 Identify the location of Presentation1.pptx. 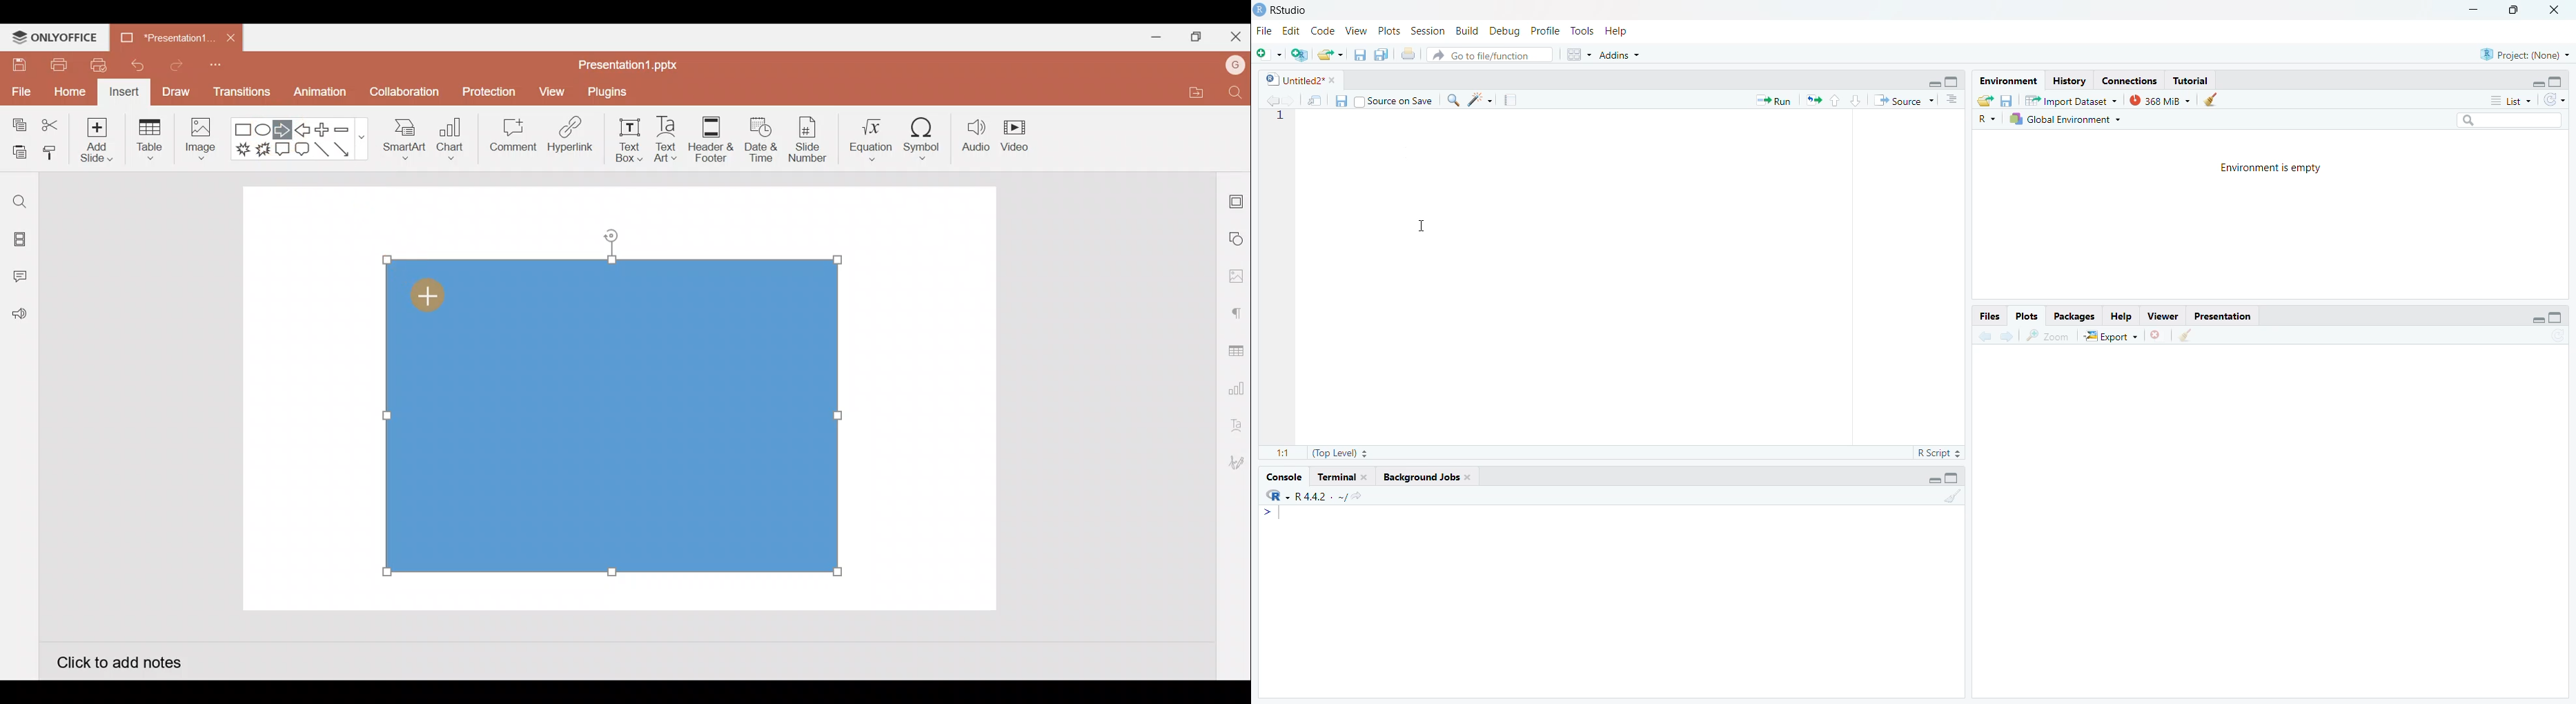
(633, 63).